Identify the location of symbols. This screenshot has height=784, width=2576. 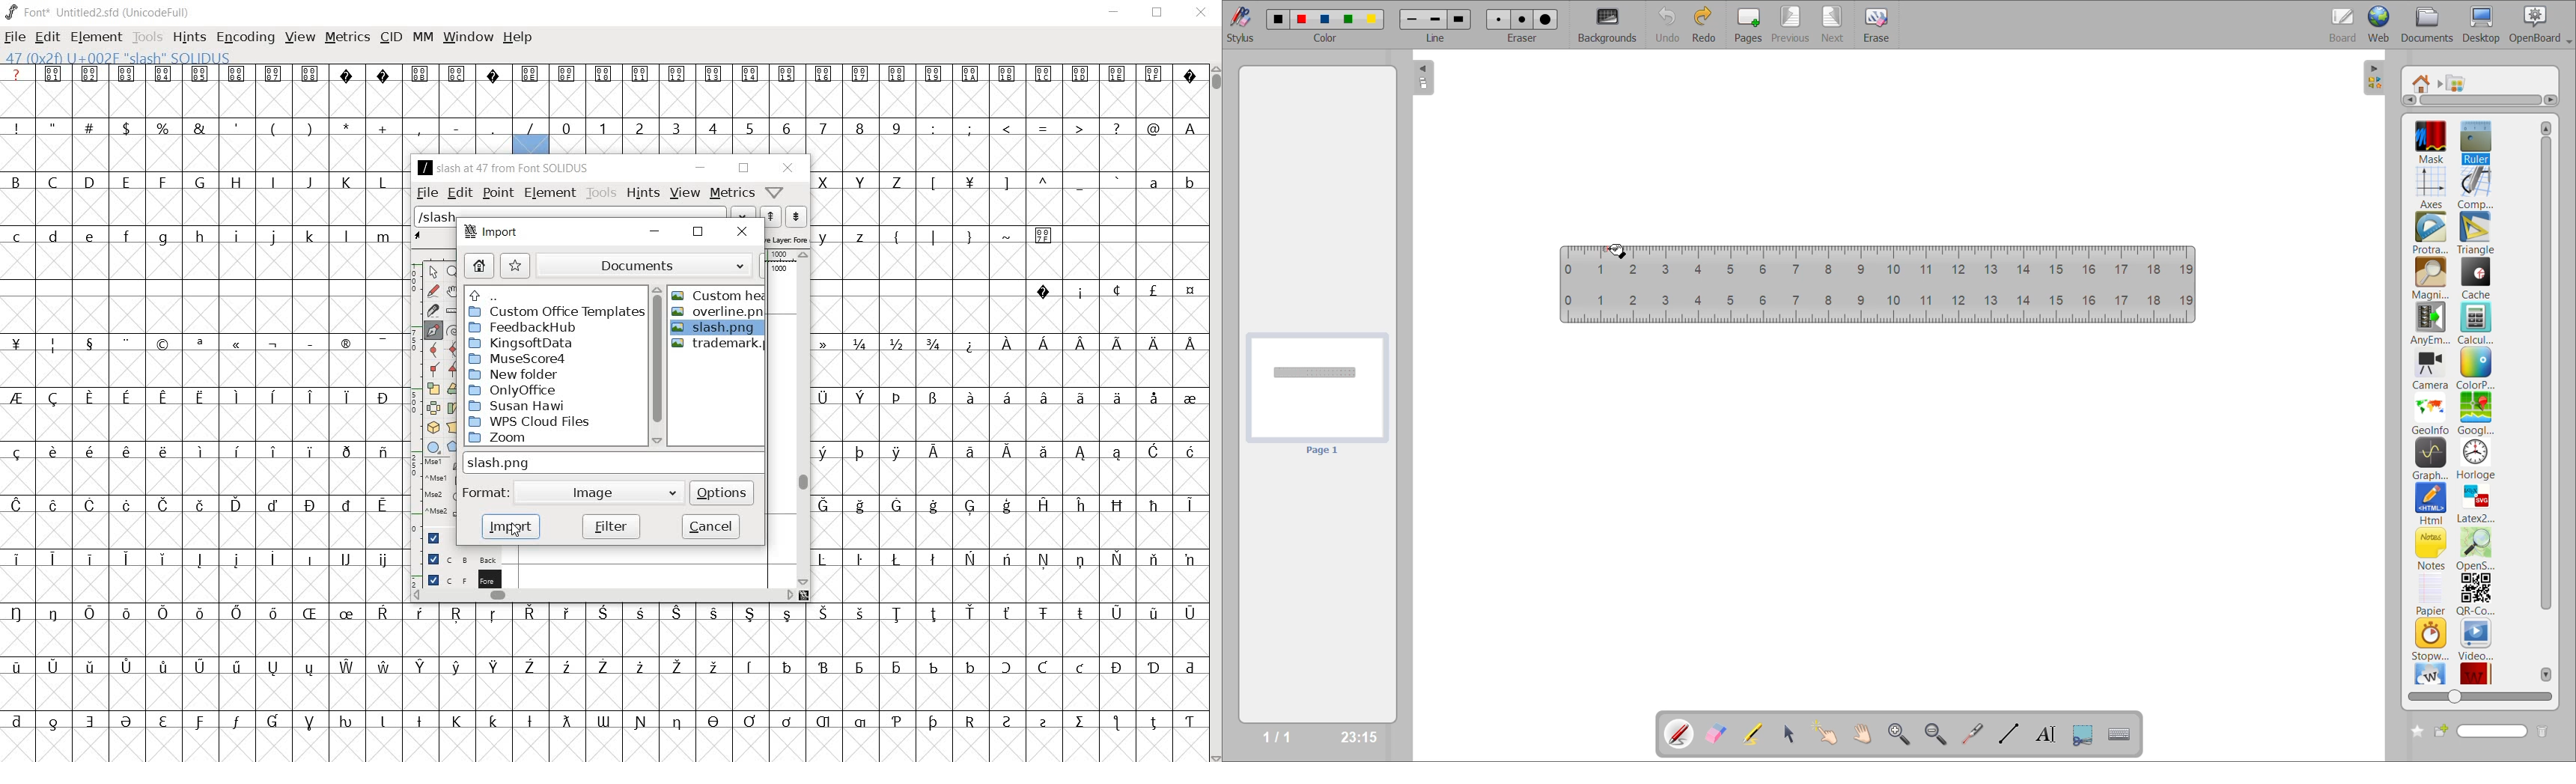
(1044, 128).